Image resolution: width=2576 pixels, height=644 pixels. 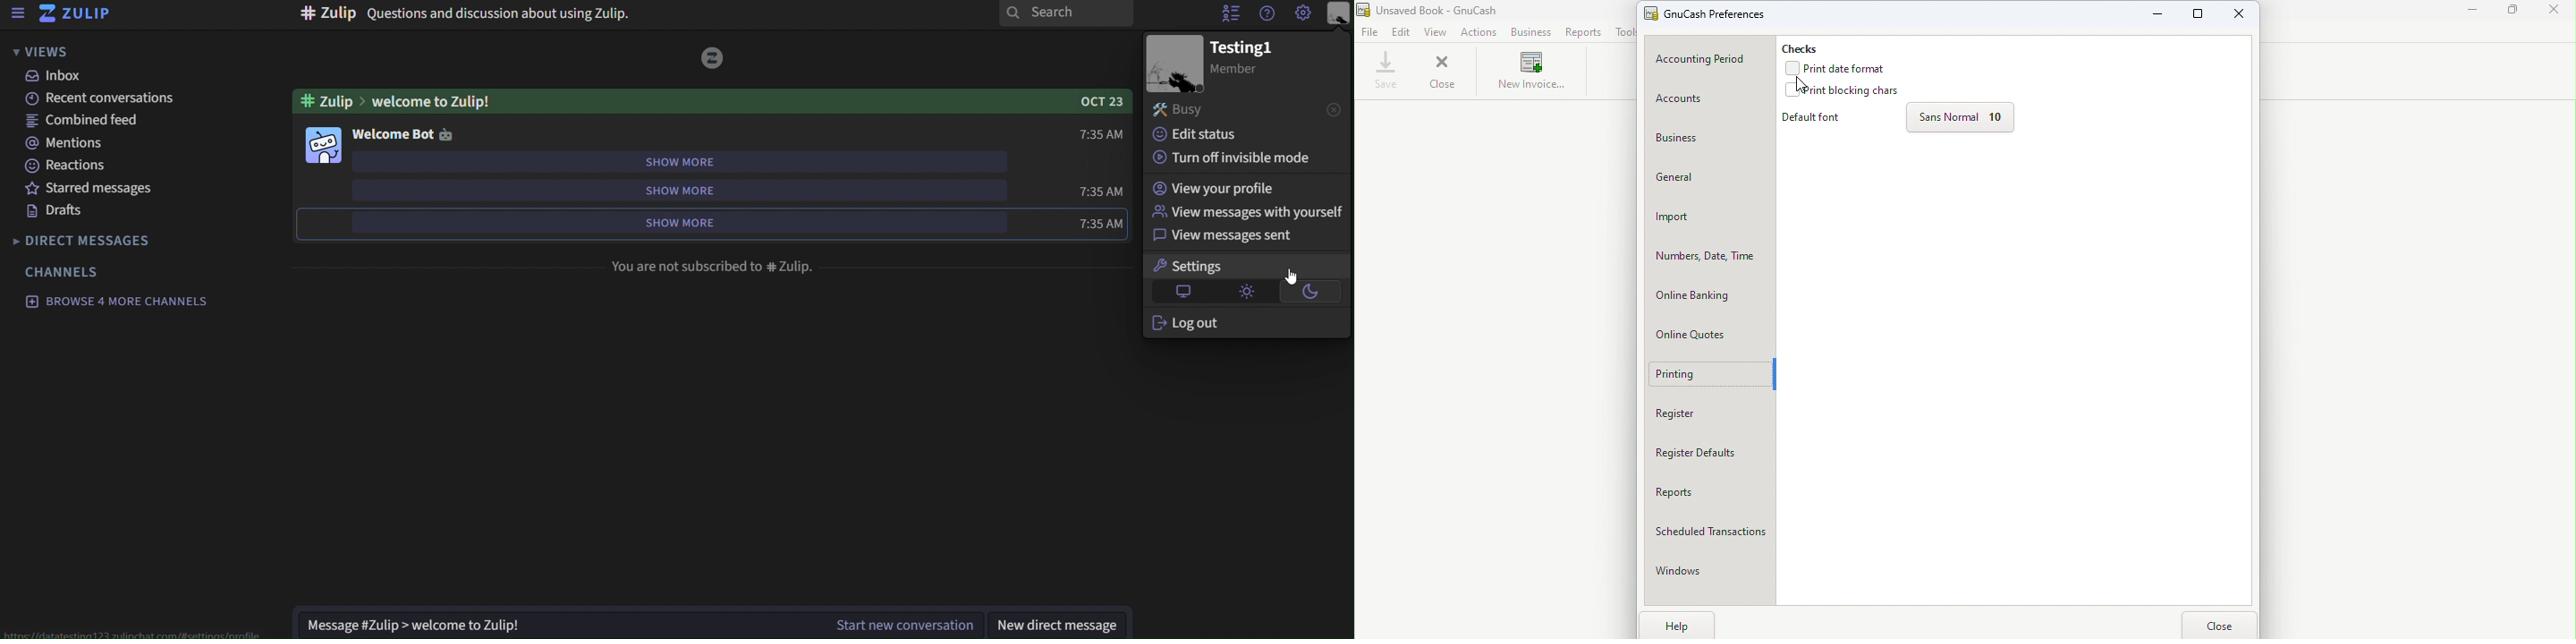 What do you see at coordinates (2157, 13) in the screenshot?
I see `Minimize` at bounding box center [2157, 13].